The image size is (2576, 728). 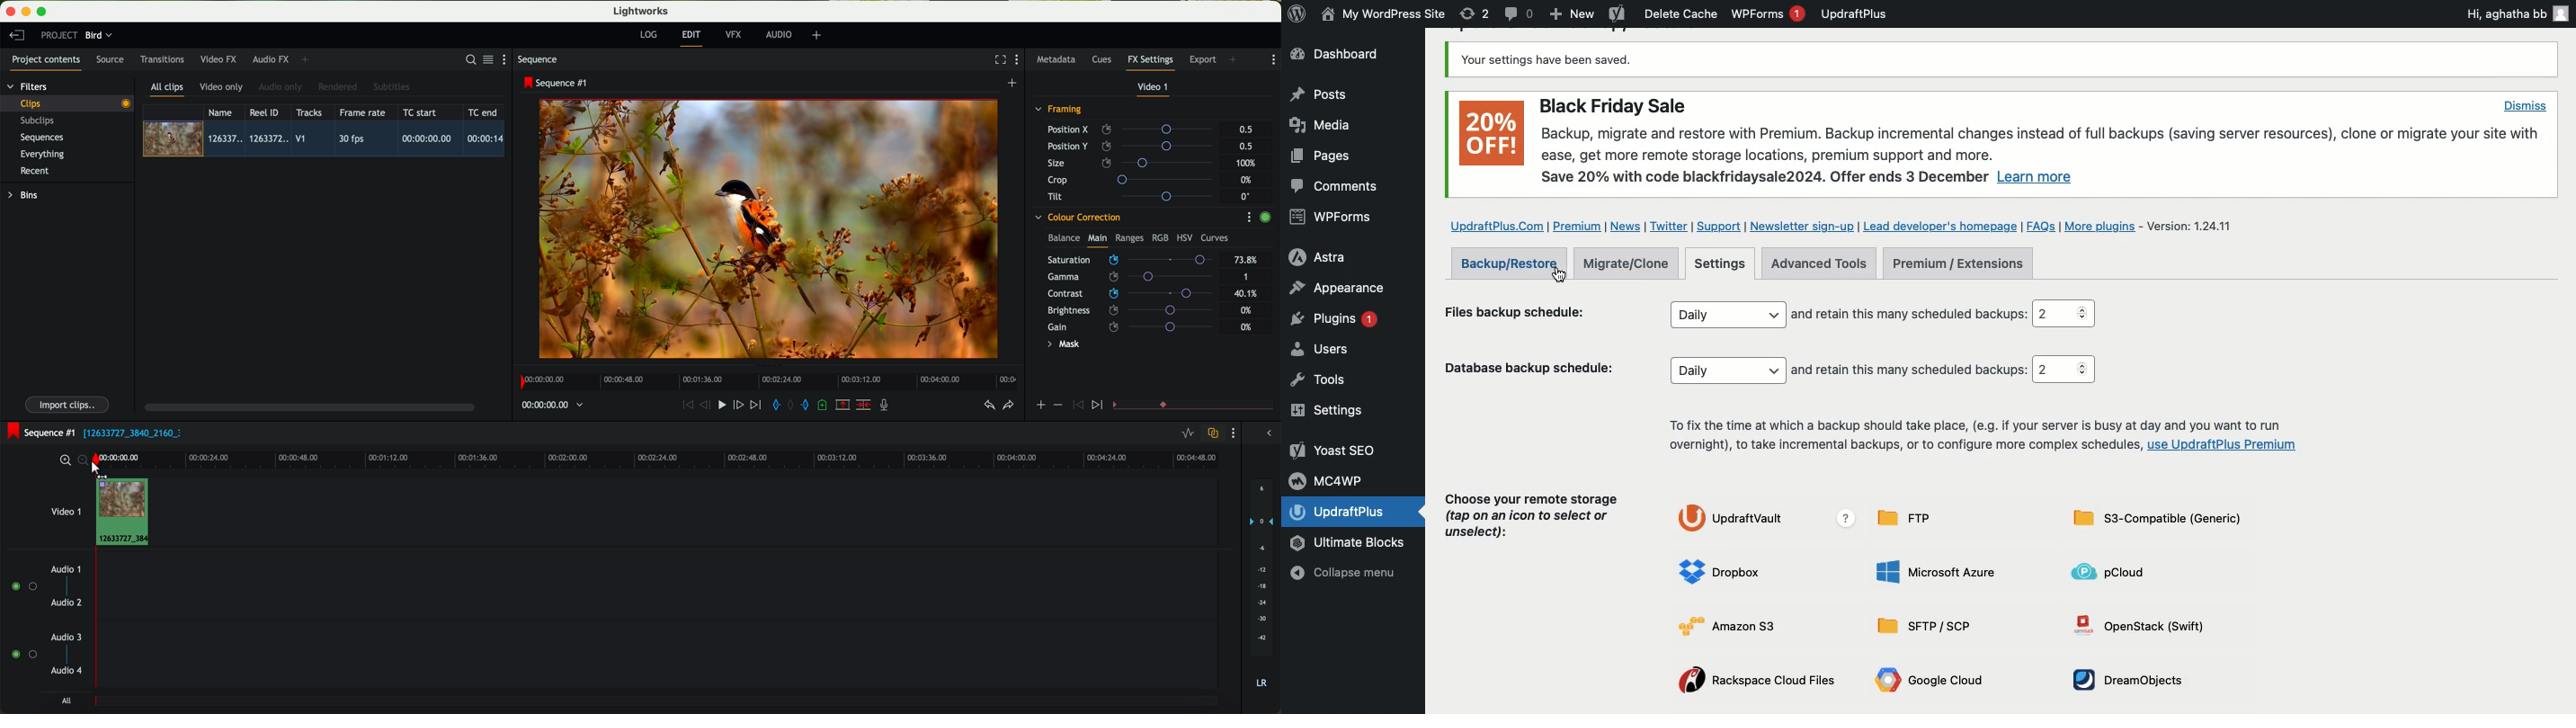 I want to click on applied effect, so click(x=770, y=229).